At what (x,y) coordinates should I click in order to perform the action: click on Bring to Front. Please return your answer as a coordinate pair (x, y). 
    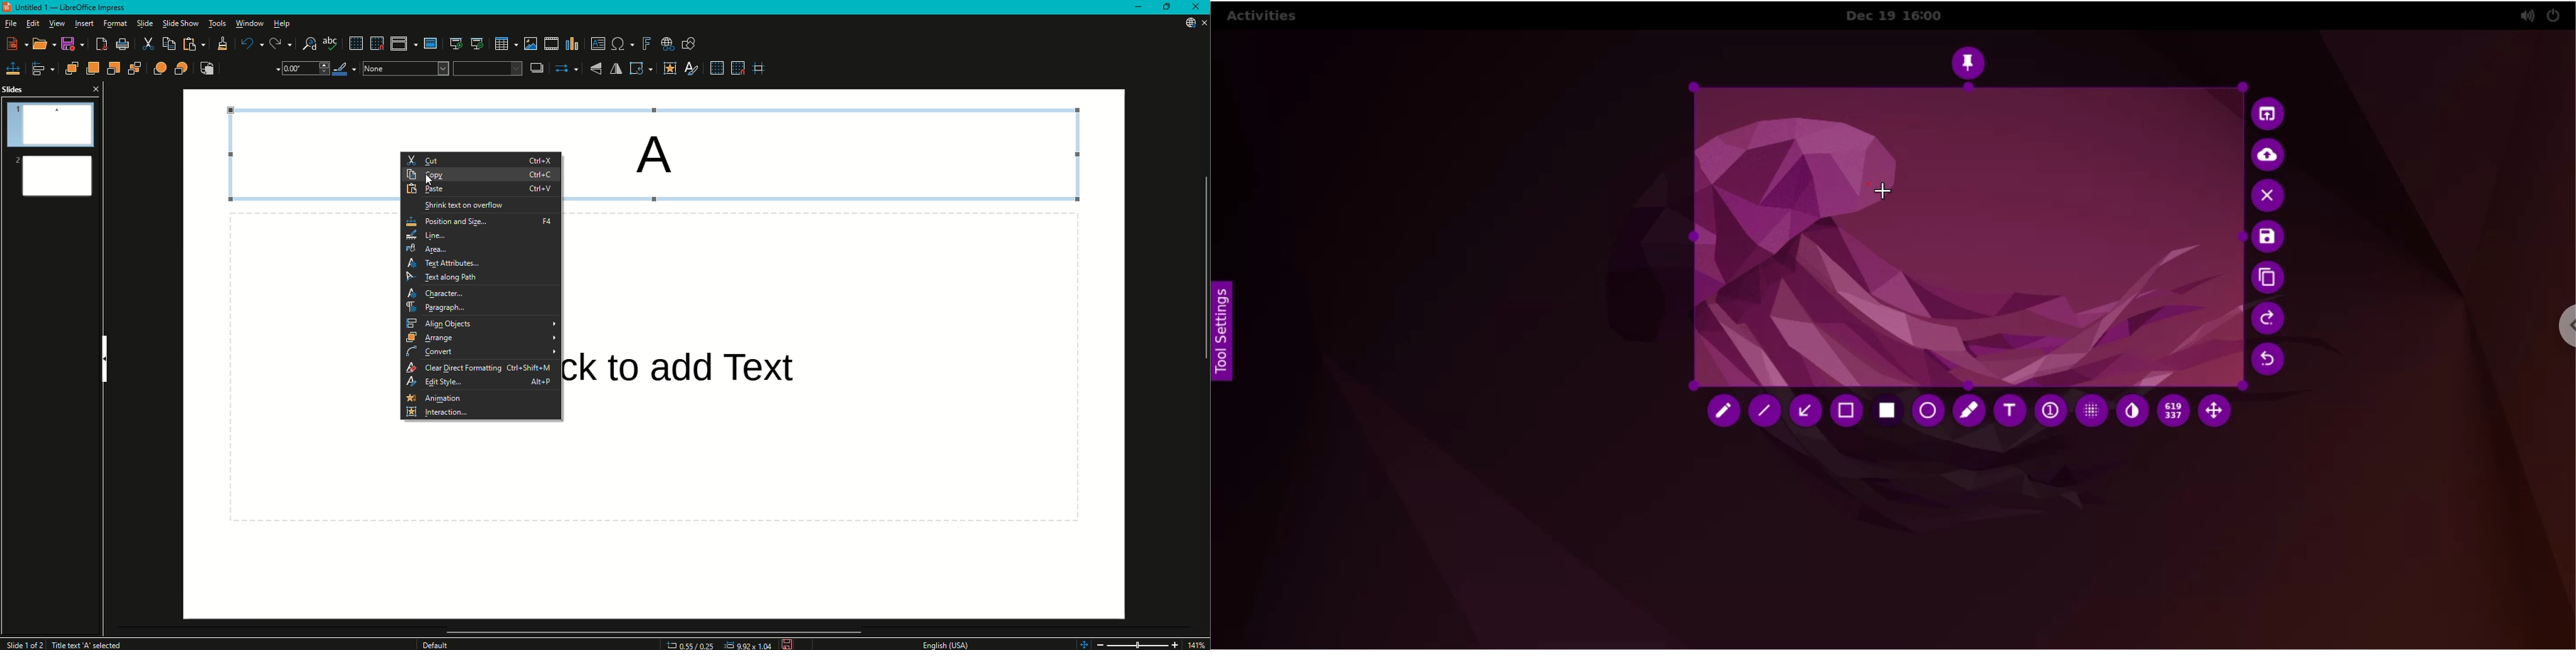
    Looking at the image, I should click on (69, 68).